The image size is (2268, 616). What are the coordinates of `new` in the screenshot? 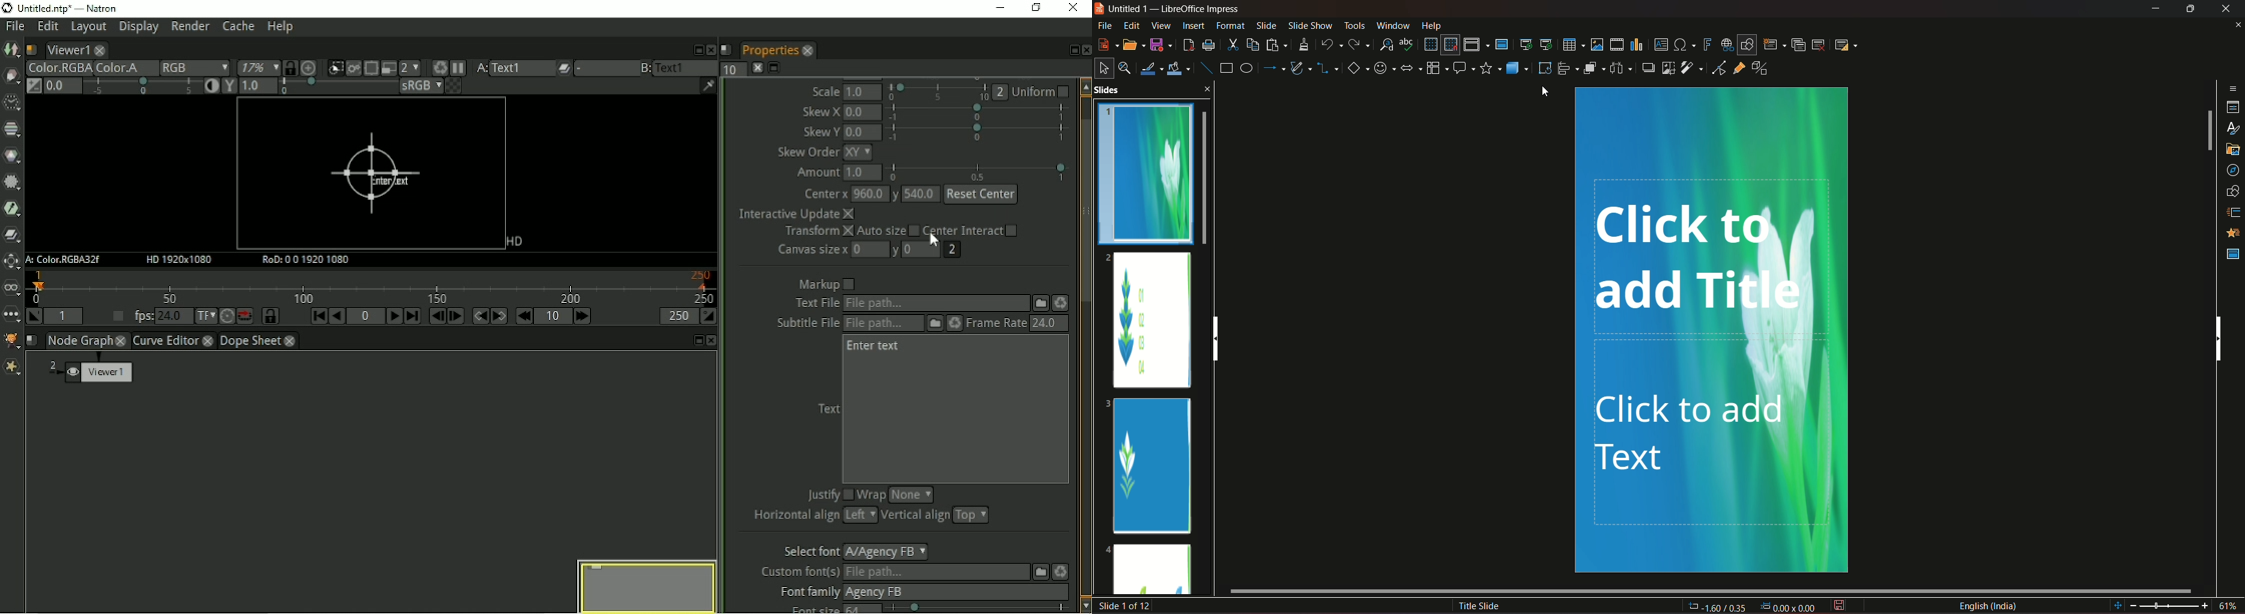 It's located at (1107, 43).